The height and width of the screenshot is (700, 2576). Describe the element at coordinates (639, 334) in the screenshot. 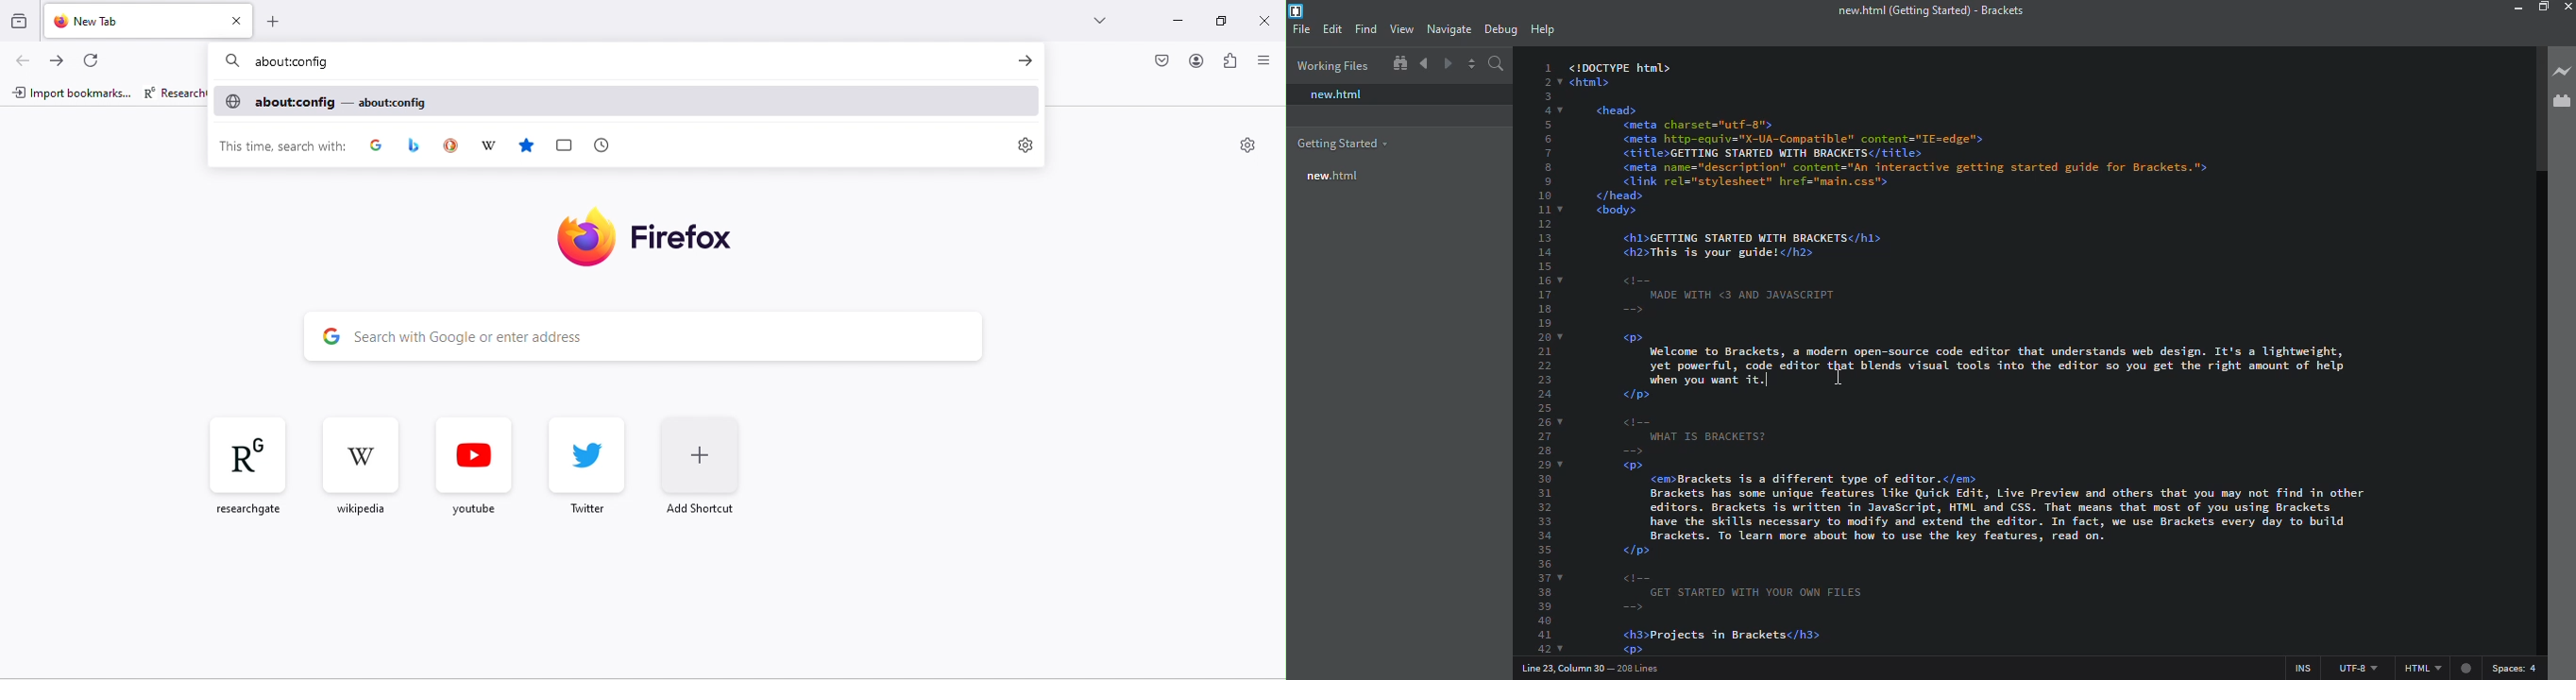

I see `search bar` at that location.